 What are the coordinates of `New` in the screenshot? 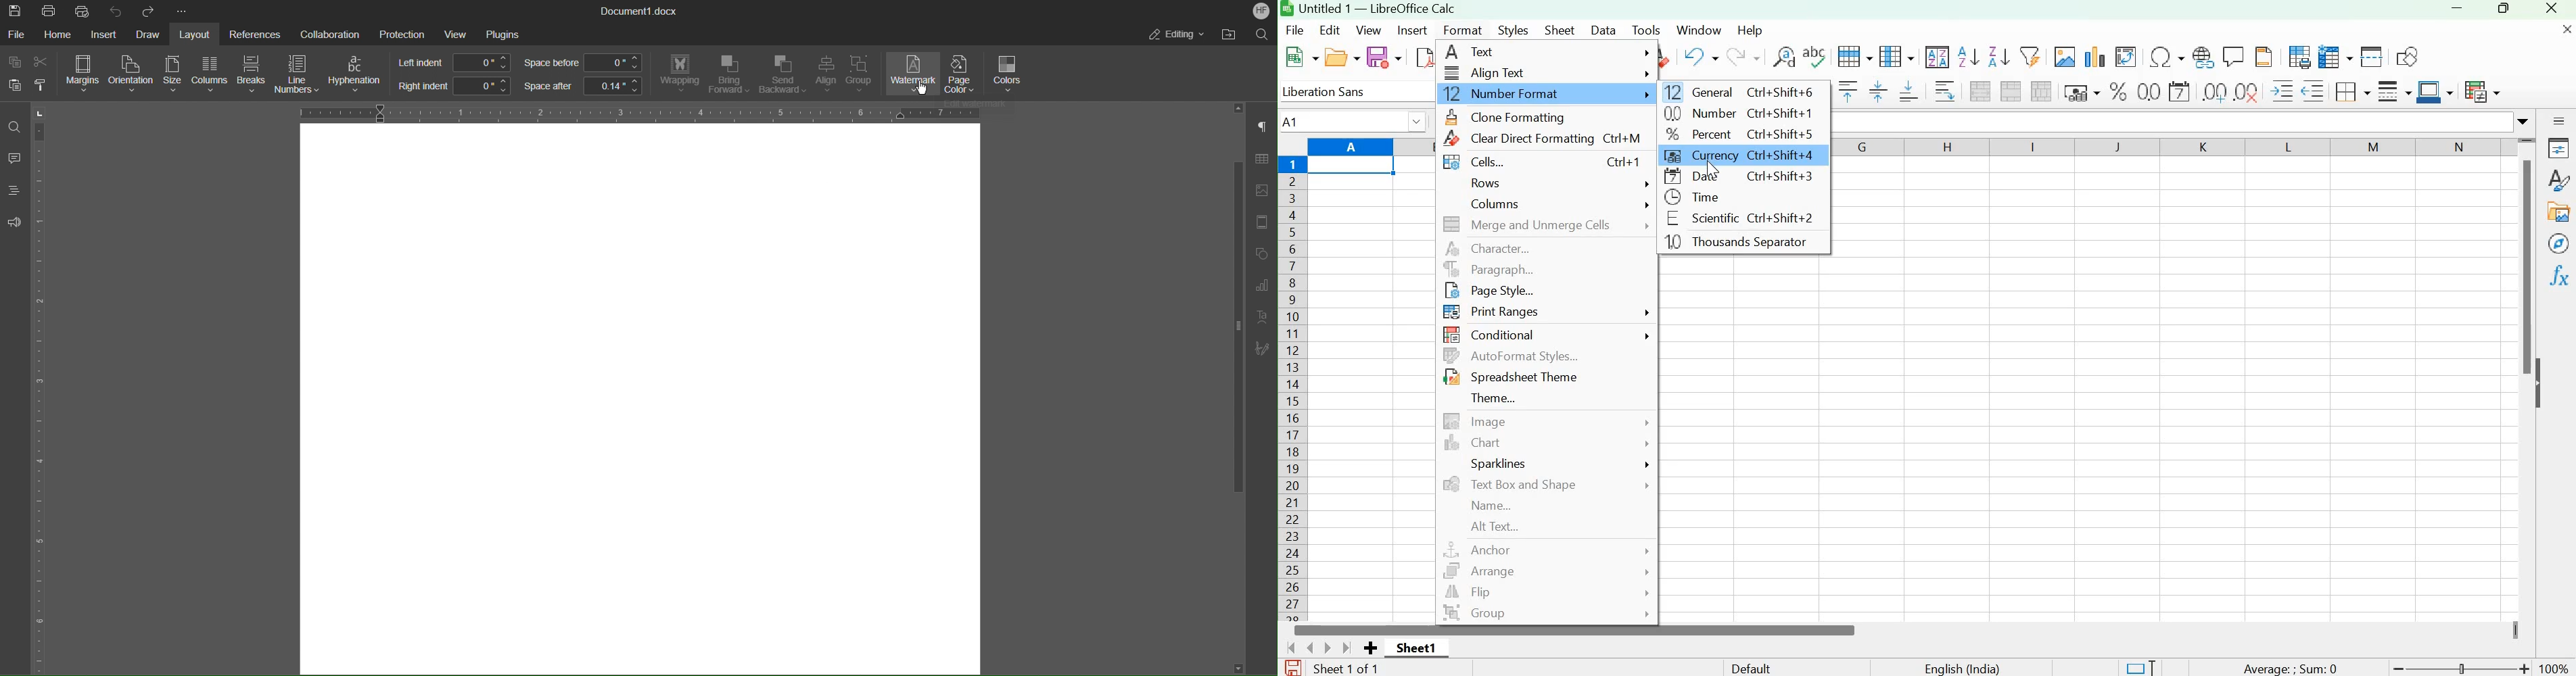 It's located at (1302, 57).